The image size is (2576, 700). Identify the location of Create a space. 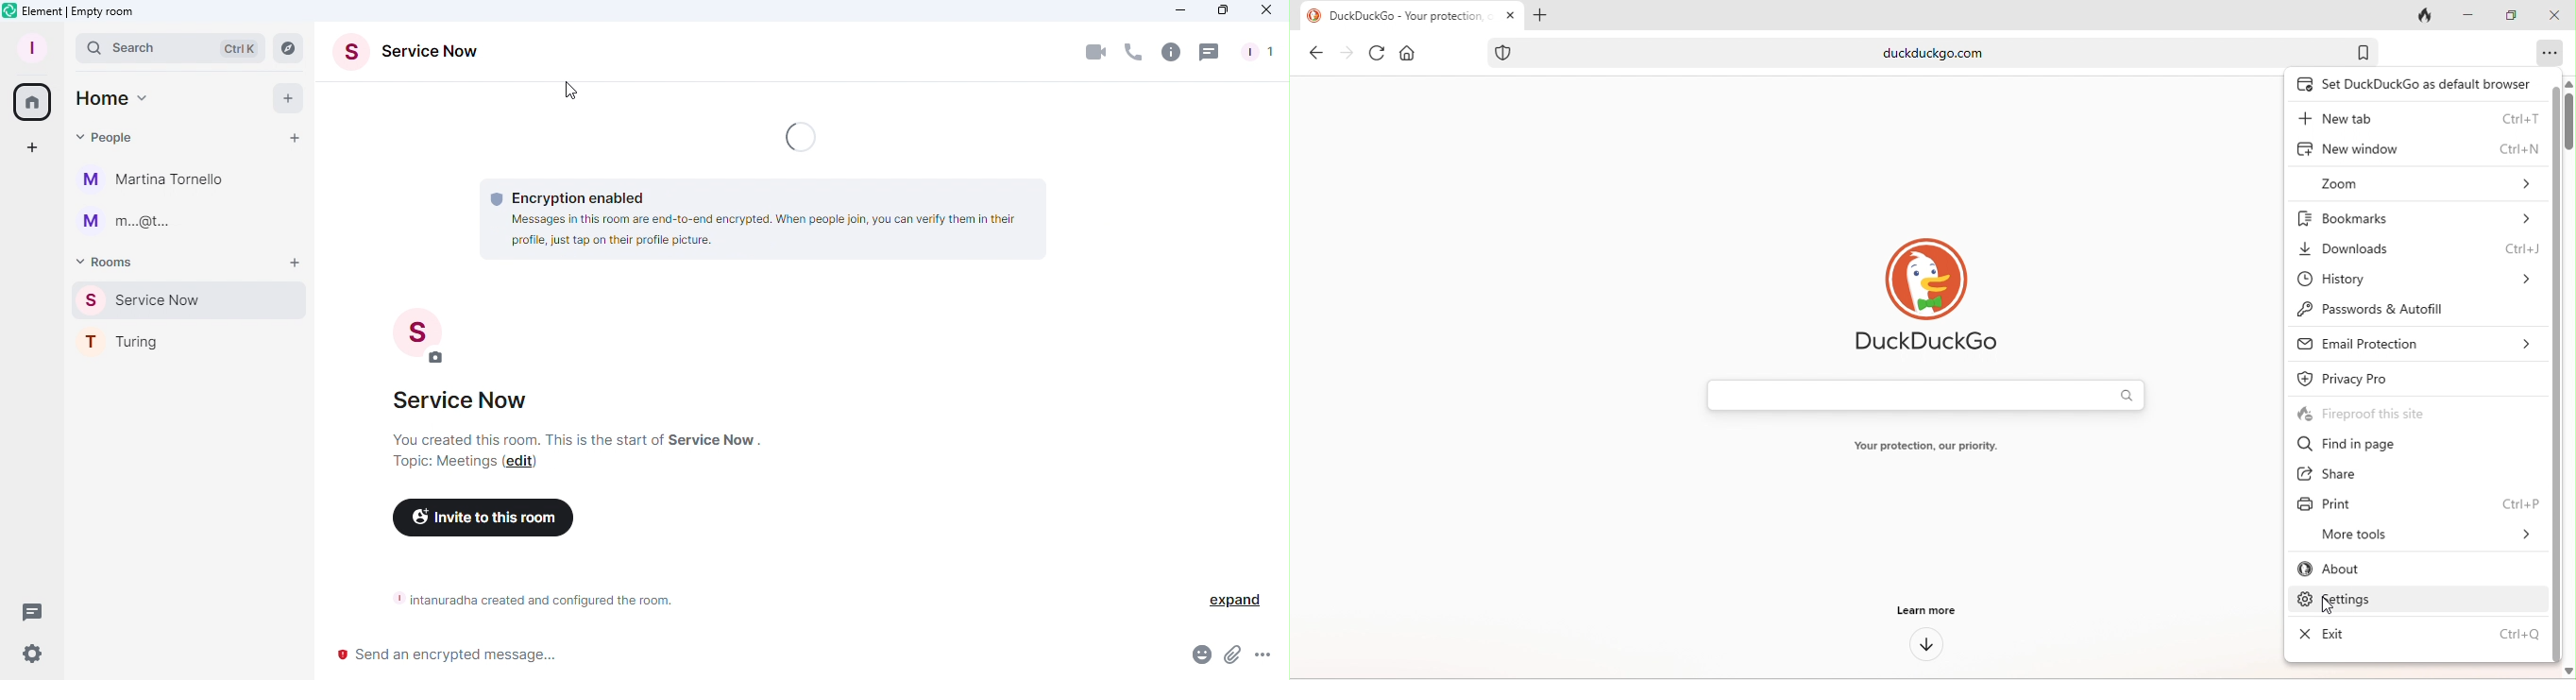
(33, 148).